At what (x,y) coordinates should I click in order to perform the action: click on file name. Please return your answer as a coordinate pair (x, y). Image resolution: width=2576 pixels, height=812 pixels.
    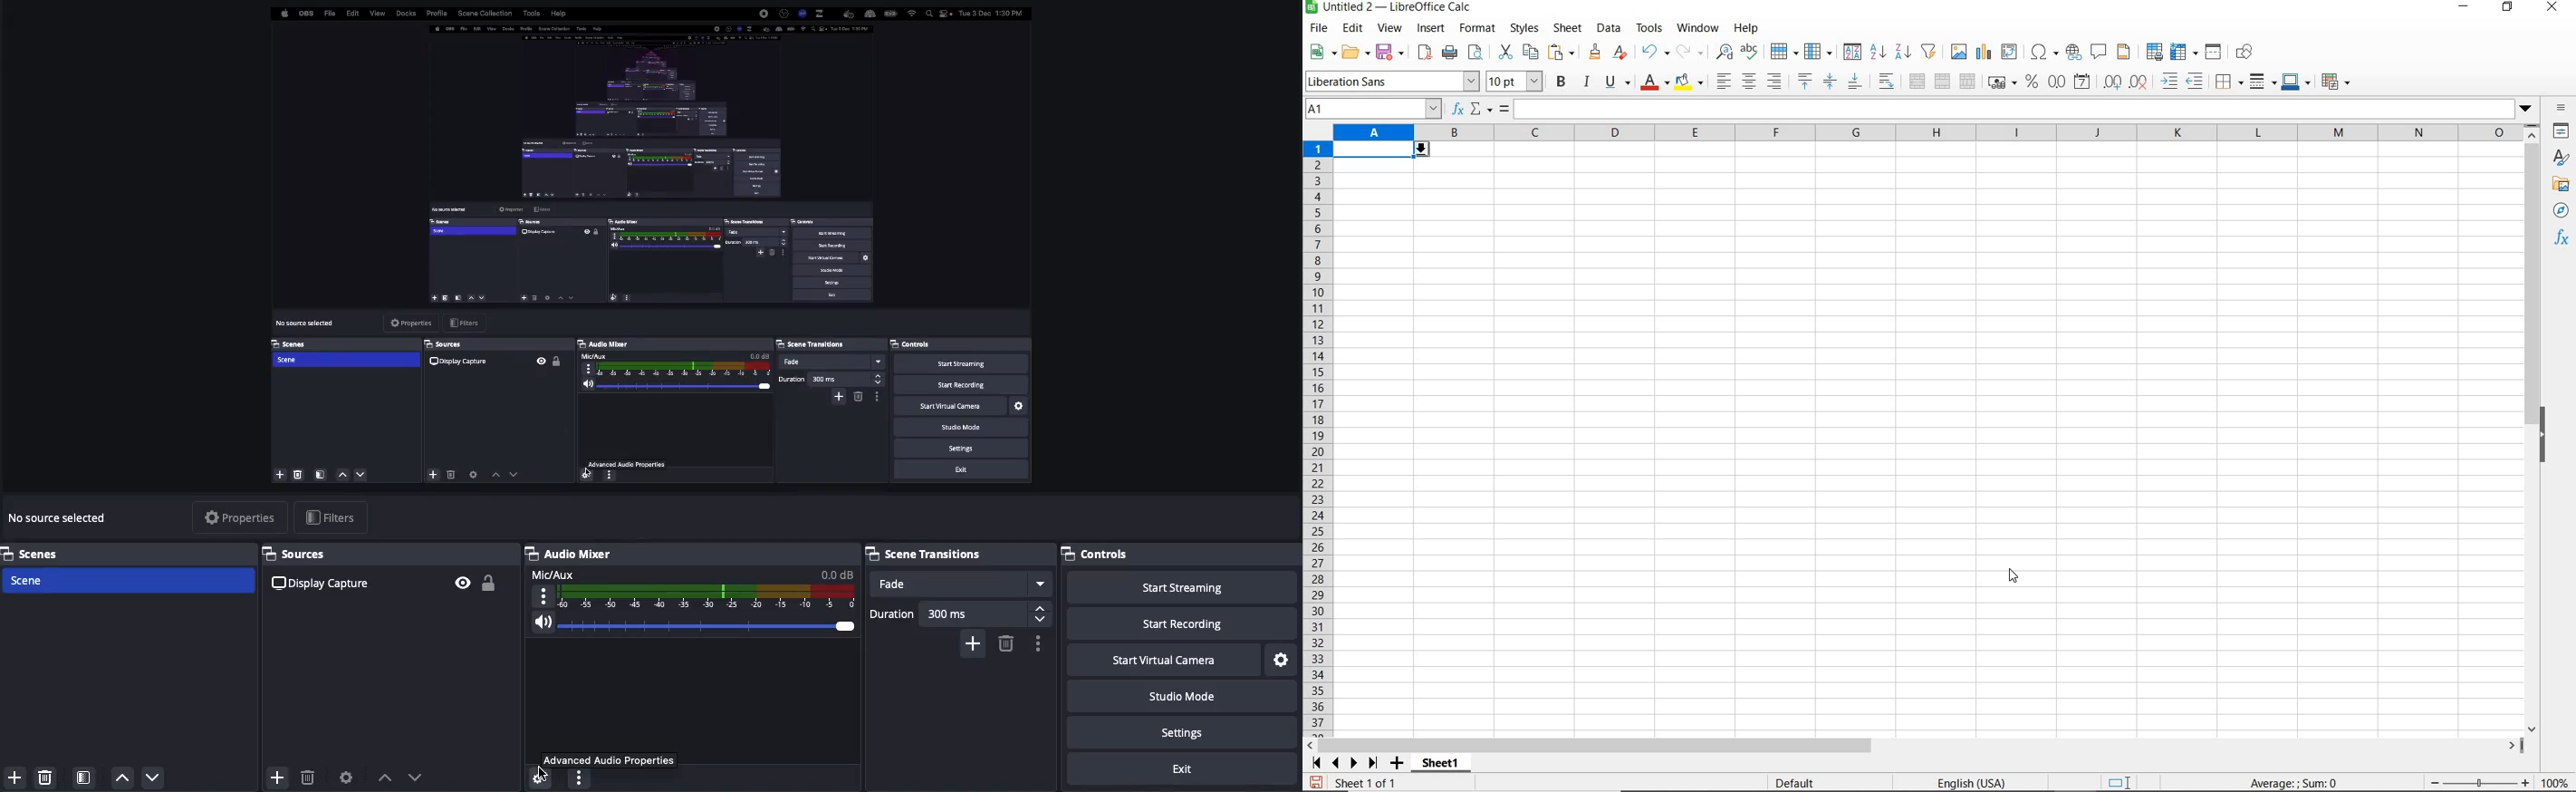
    Looking at the image, I should click on (1389, 8).